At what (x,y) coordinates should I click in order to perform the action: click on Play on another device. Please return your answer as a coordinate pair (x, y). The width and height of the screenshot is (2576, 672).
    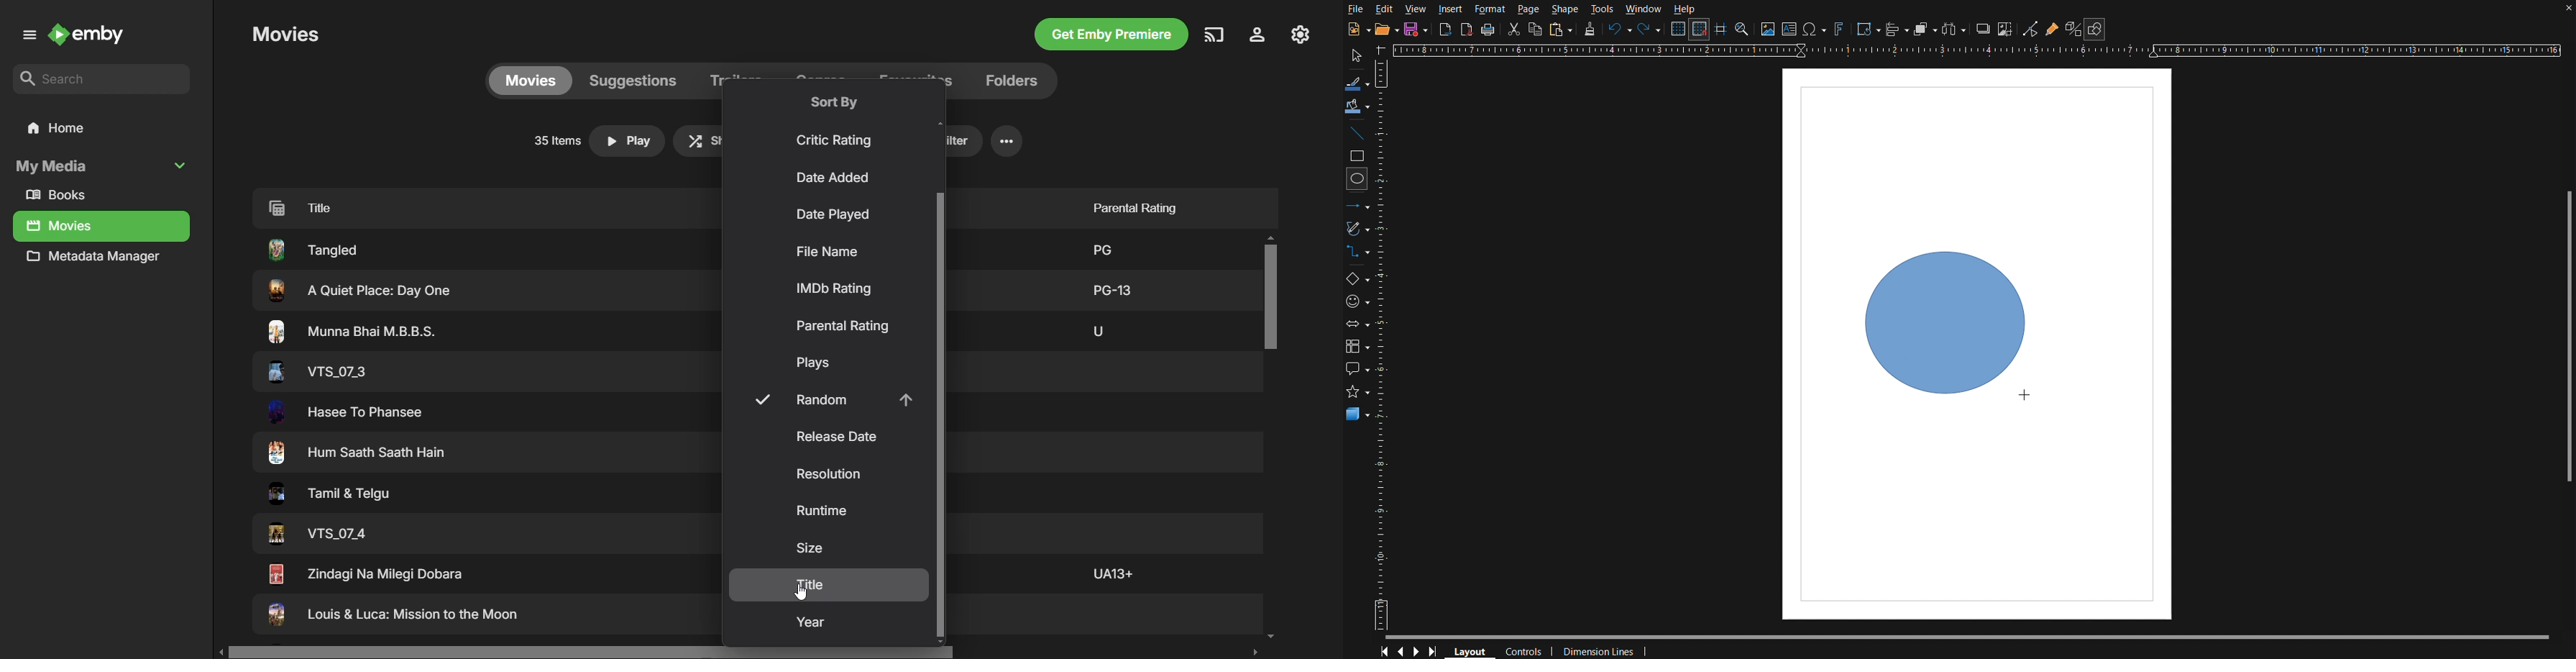
    Looking at the image, I should click on (1214, 35).